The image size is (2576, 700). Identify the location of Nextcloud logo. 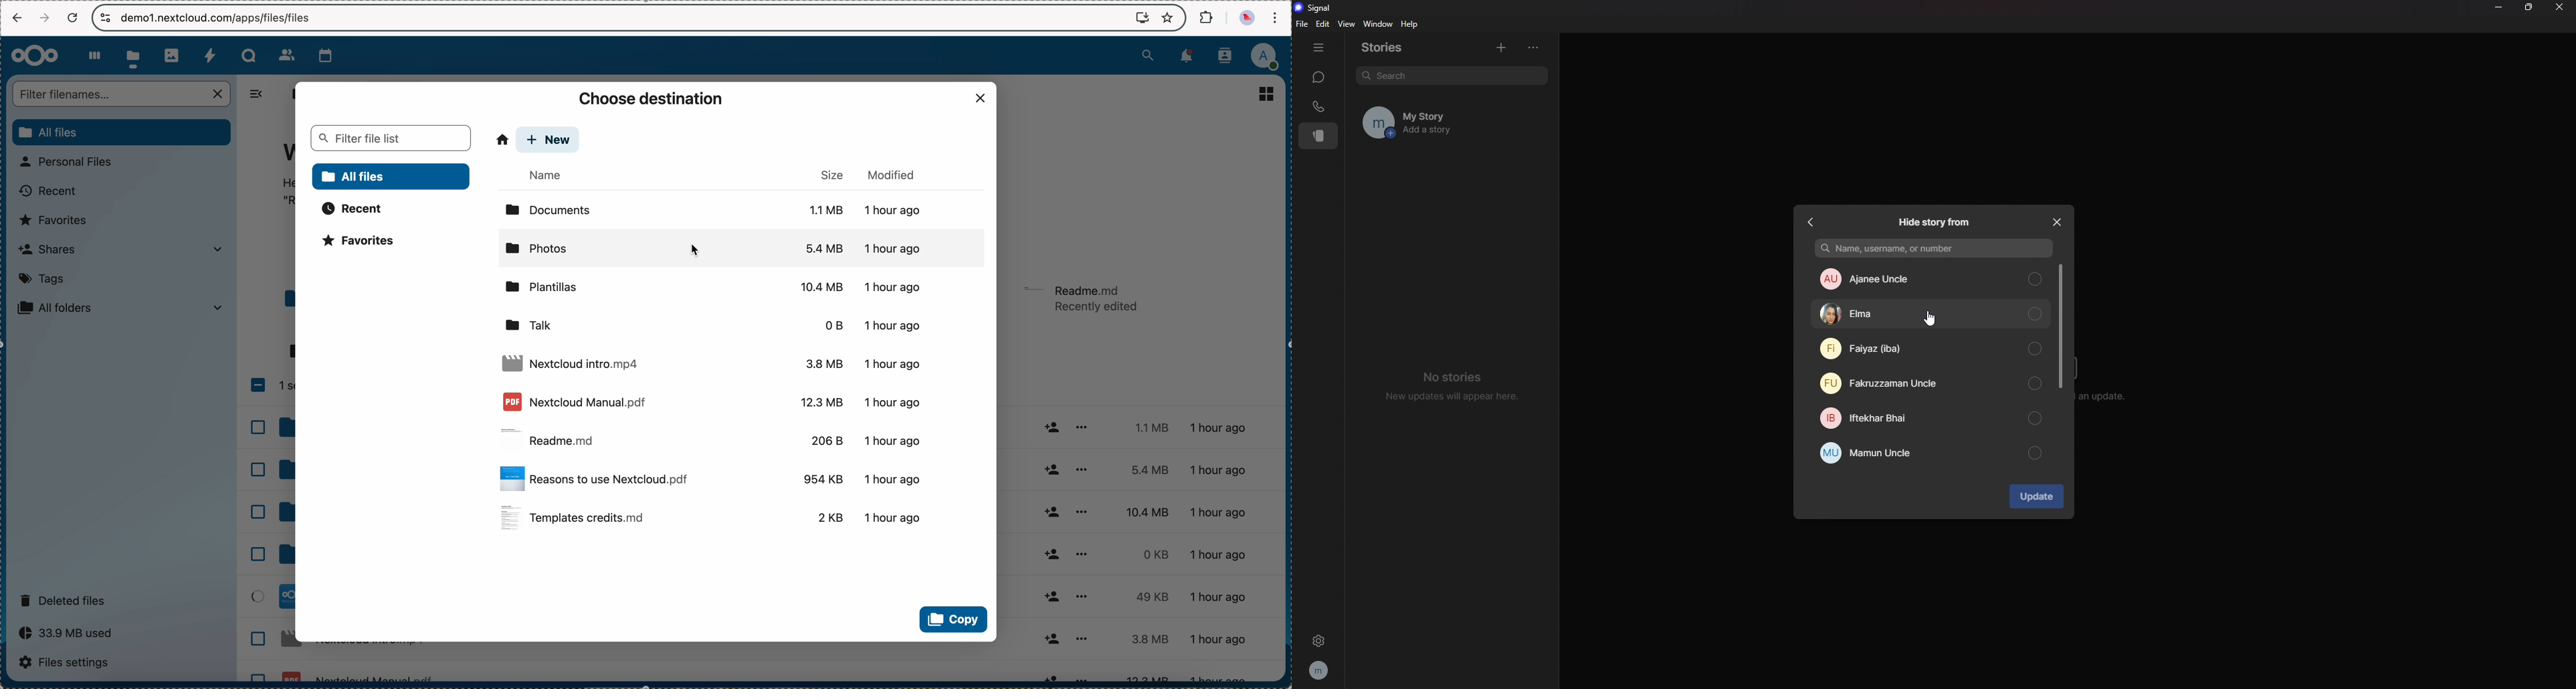
(34, 55).